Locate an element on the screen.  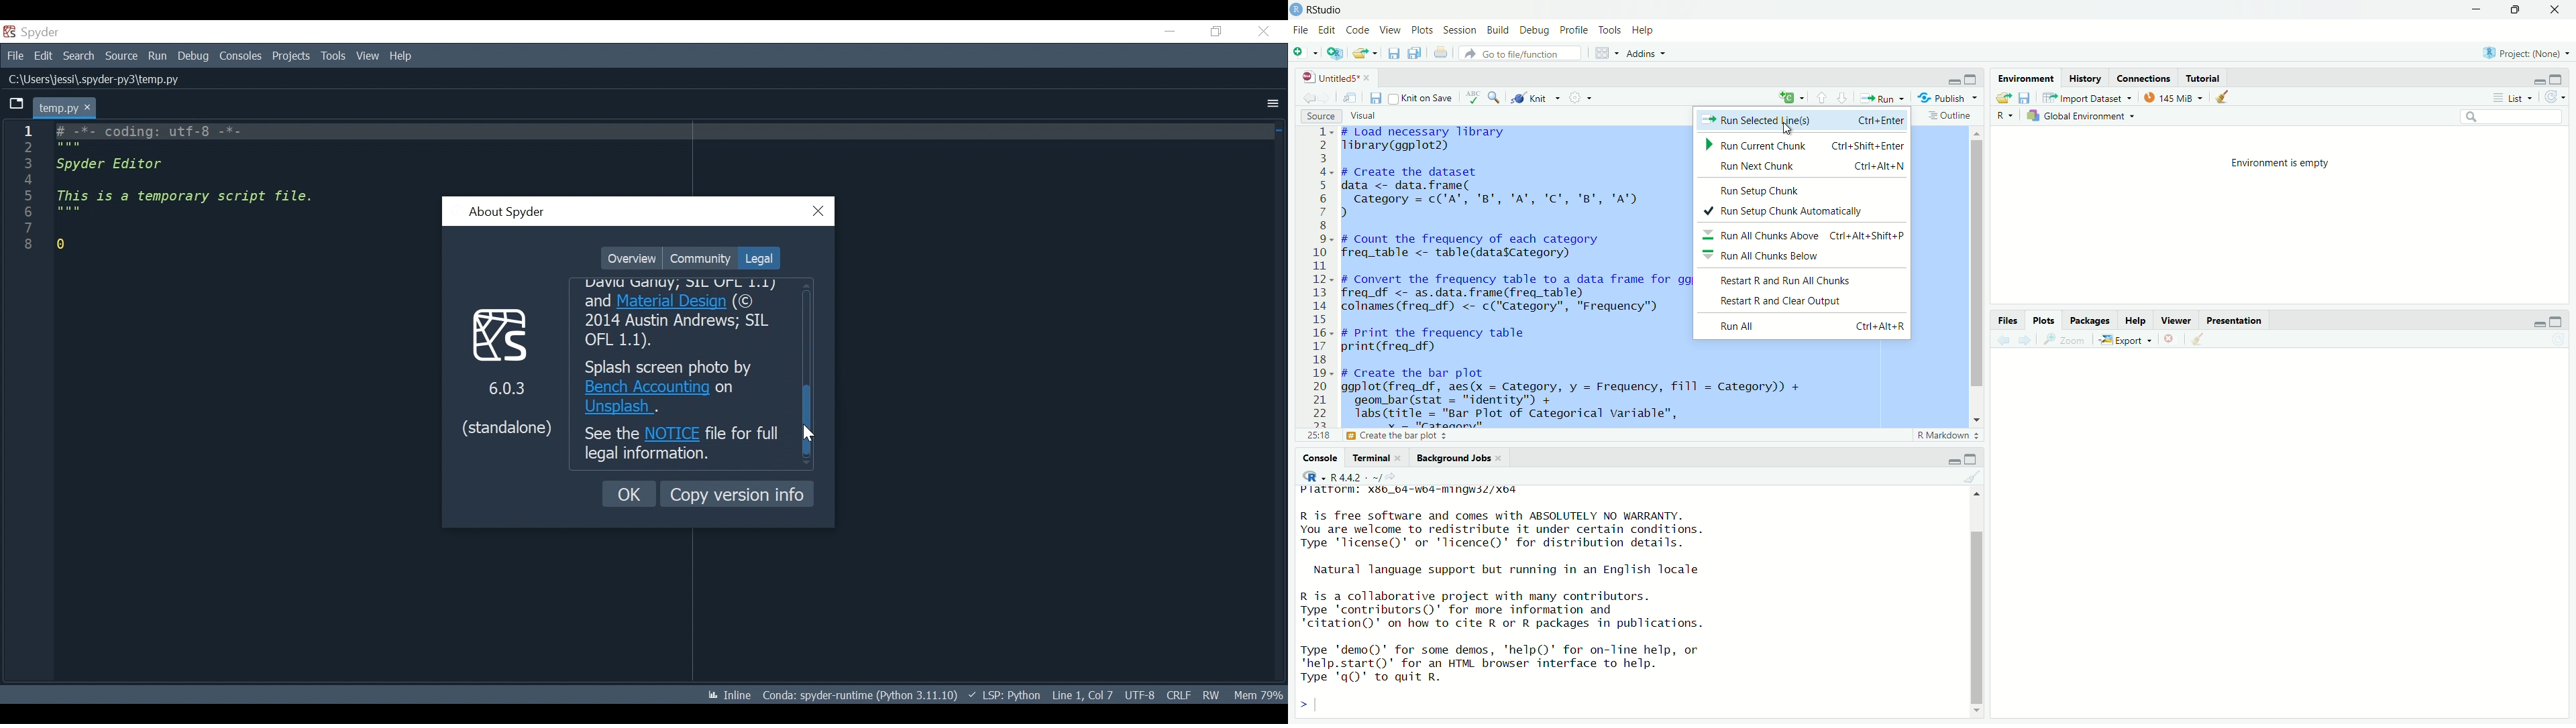
Line 1, Col 7 is located at coordinates (1082, 693).